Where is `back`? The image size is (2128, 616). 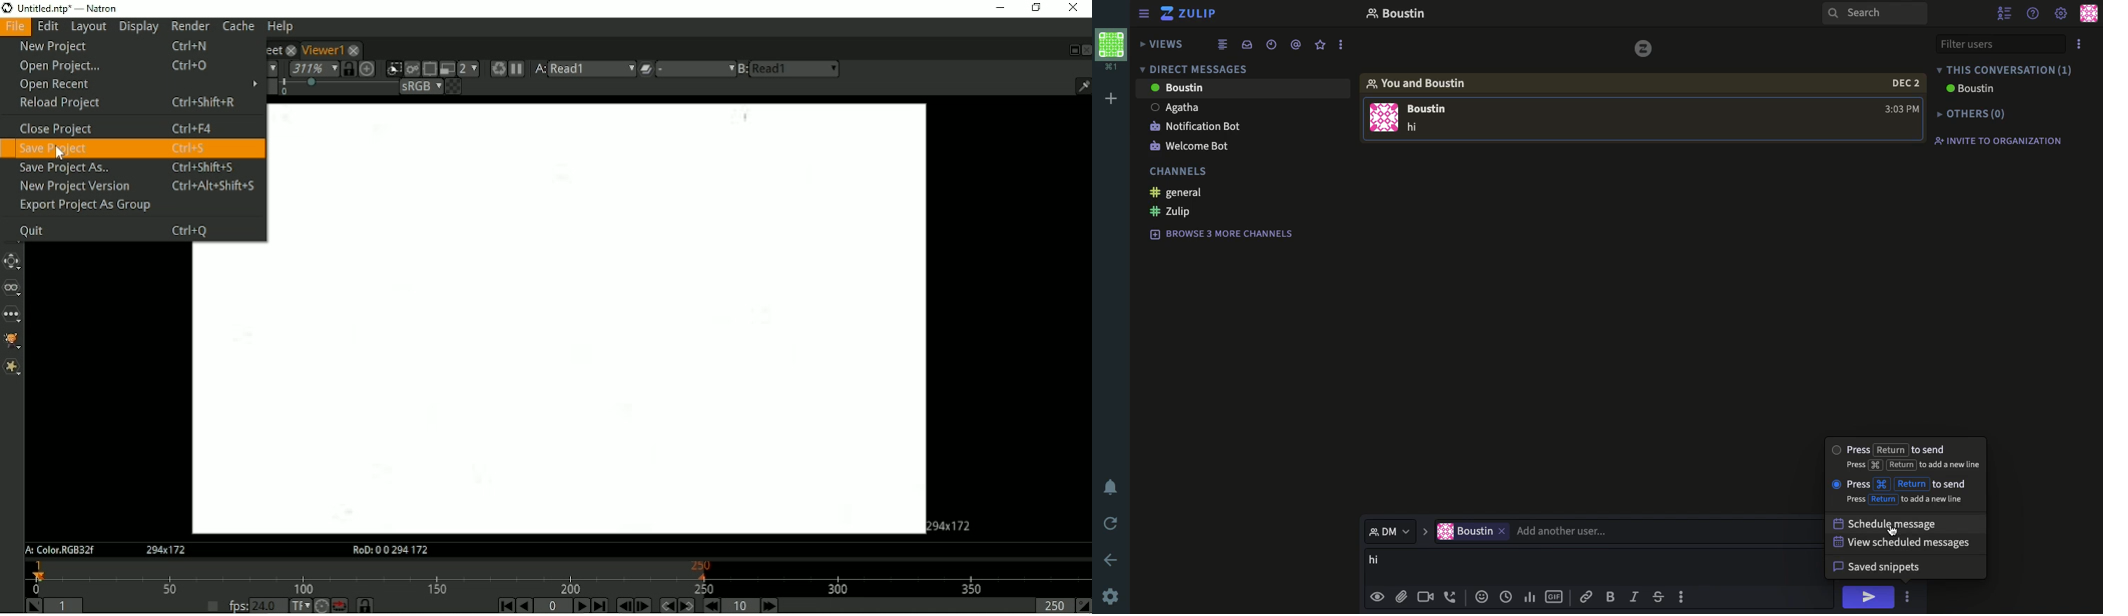
back is located at coordinates (1113, 560).